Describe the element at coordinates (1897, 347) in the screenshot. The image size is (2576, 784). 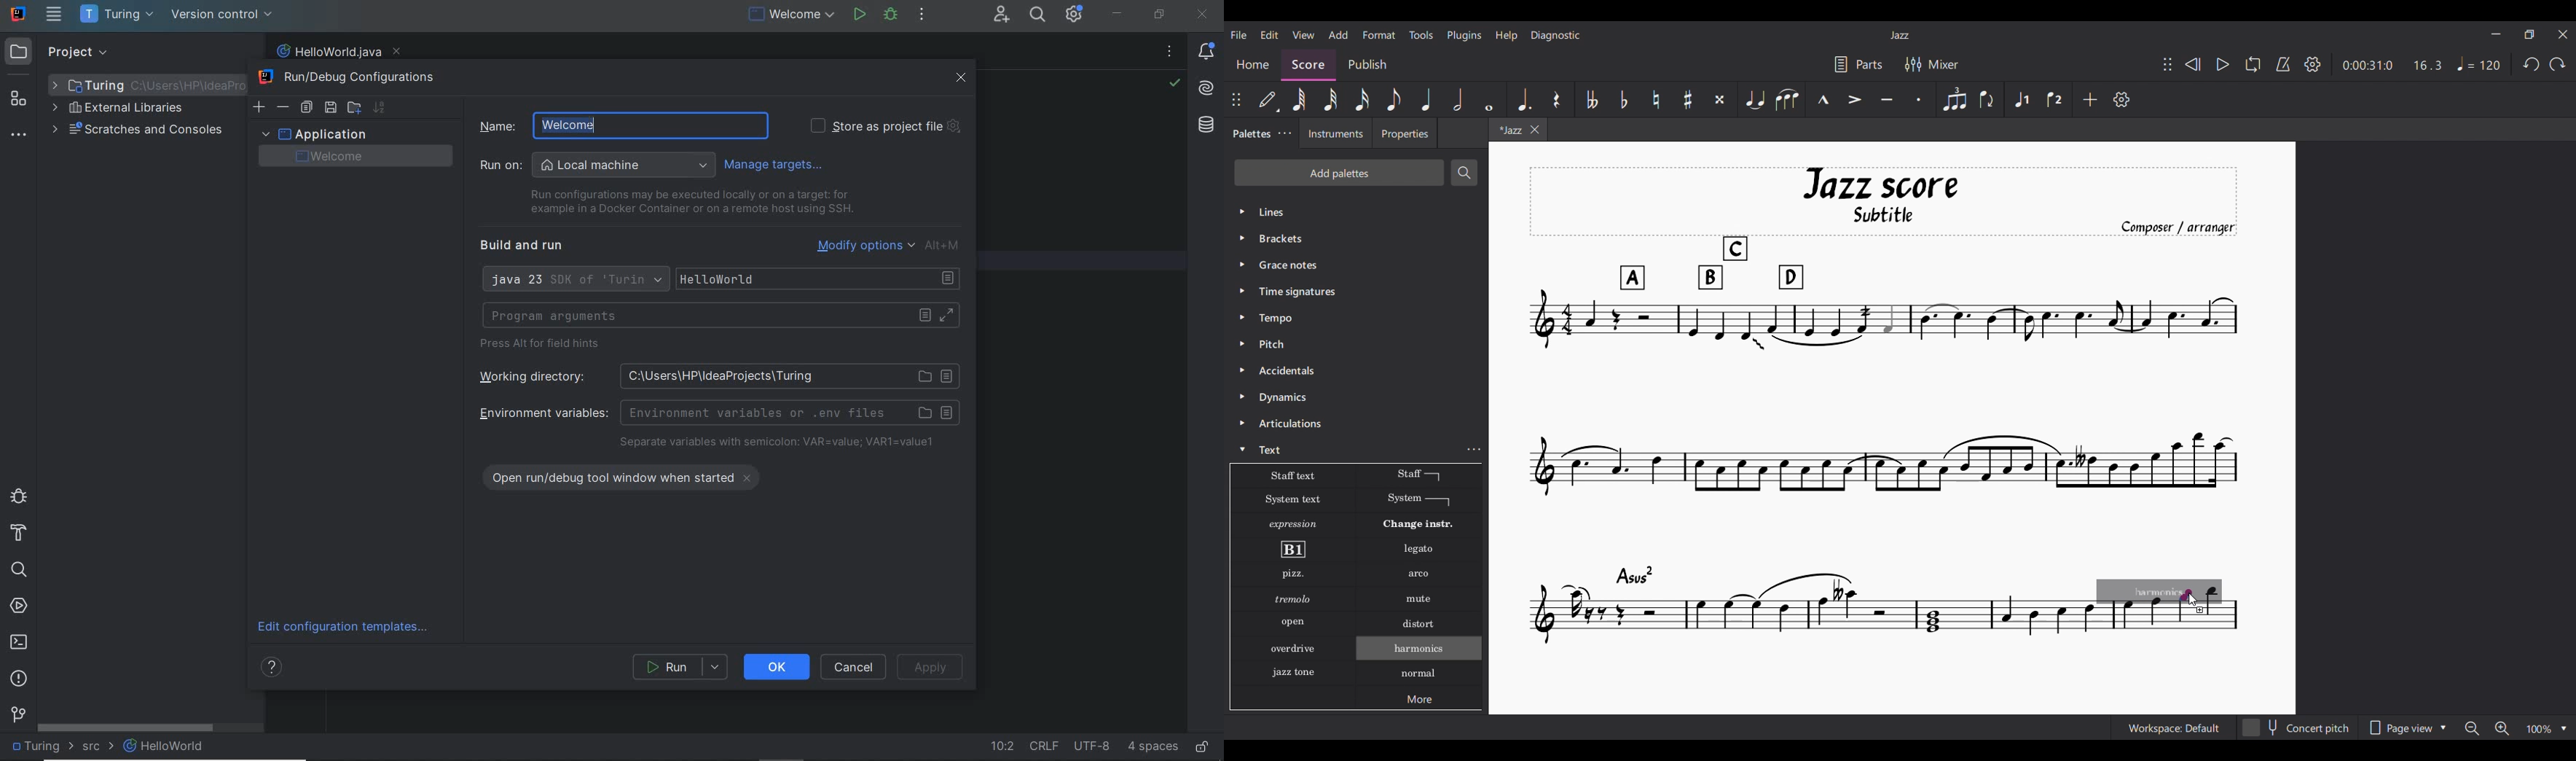
I see `Current score` at that location.